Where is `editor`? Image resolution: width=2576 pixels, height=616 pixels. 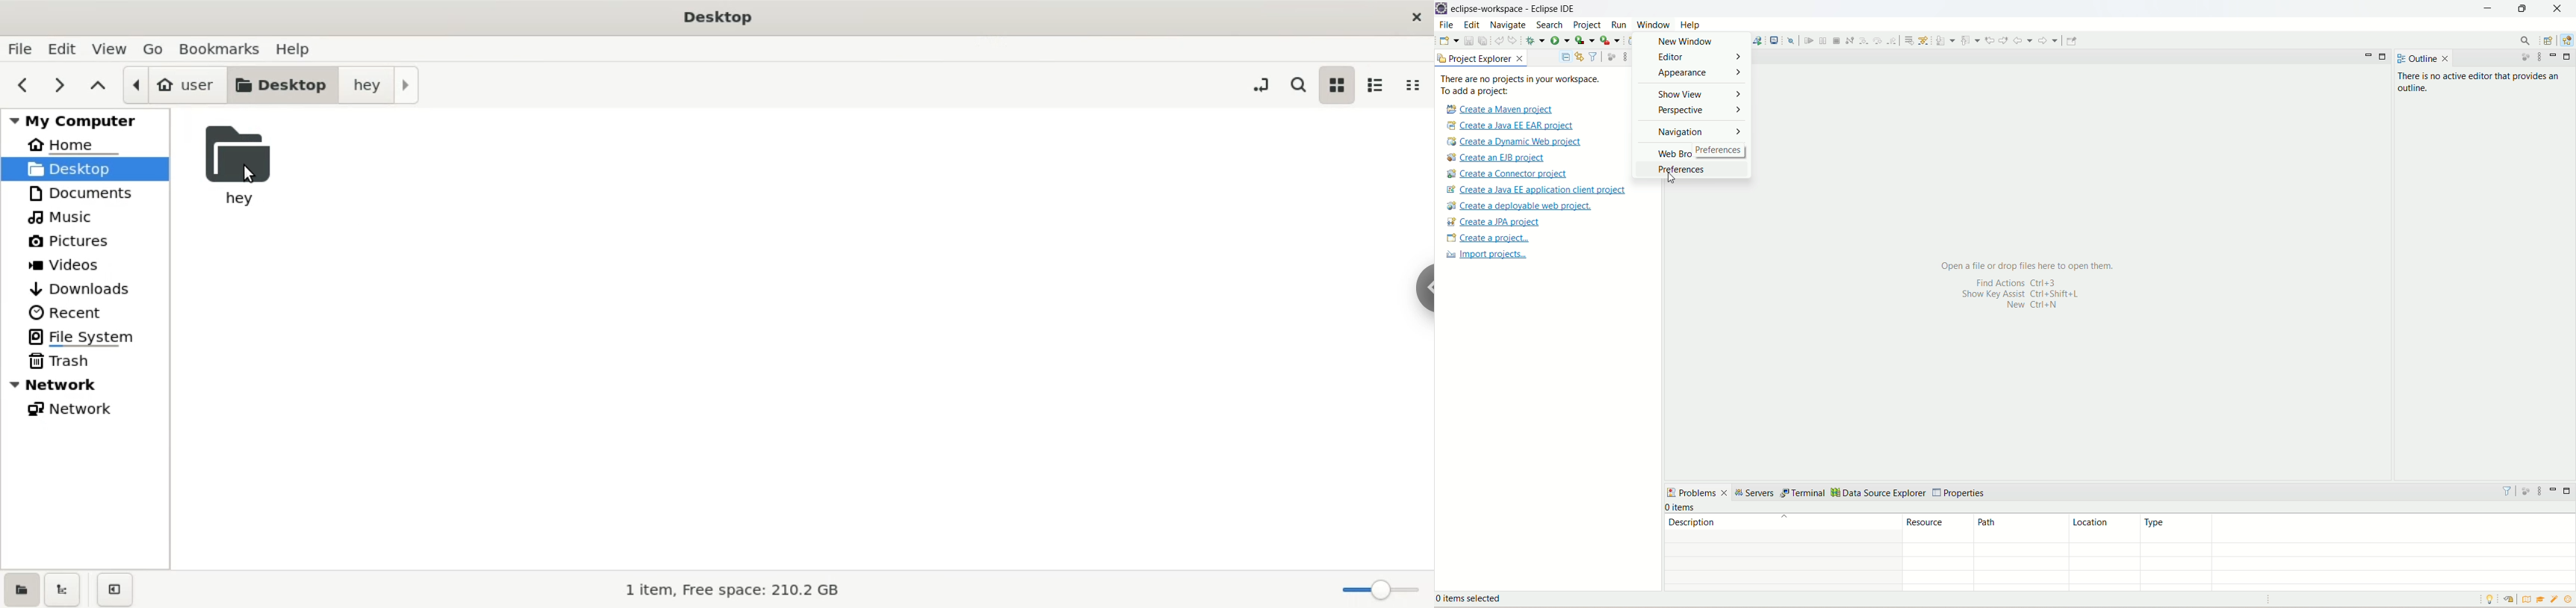
editor is located at coordinates (1694, 57).